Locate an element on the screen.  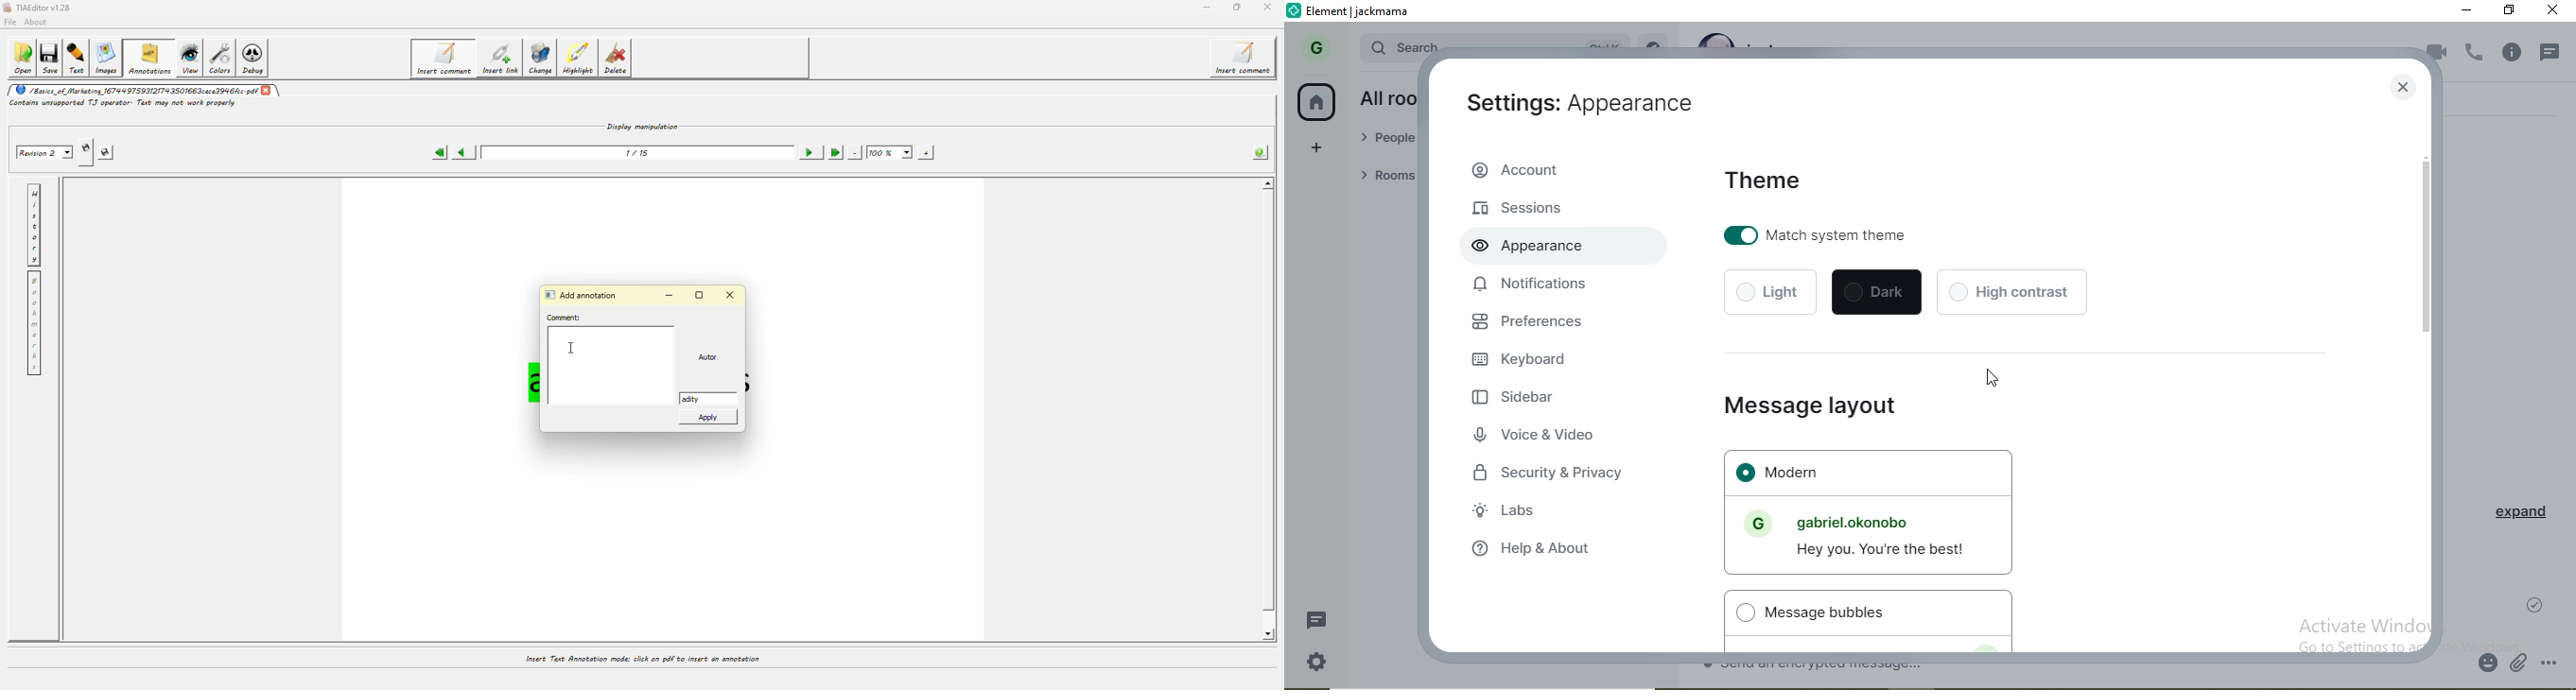
labs is located at coordinates (1509, 509).